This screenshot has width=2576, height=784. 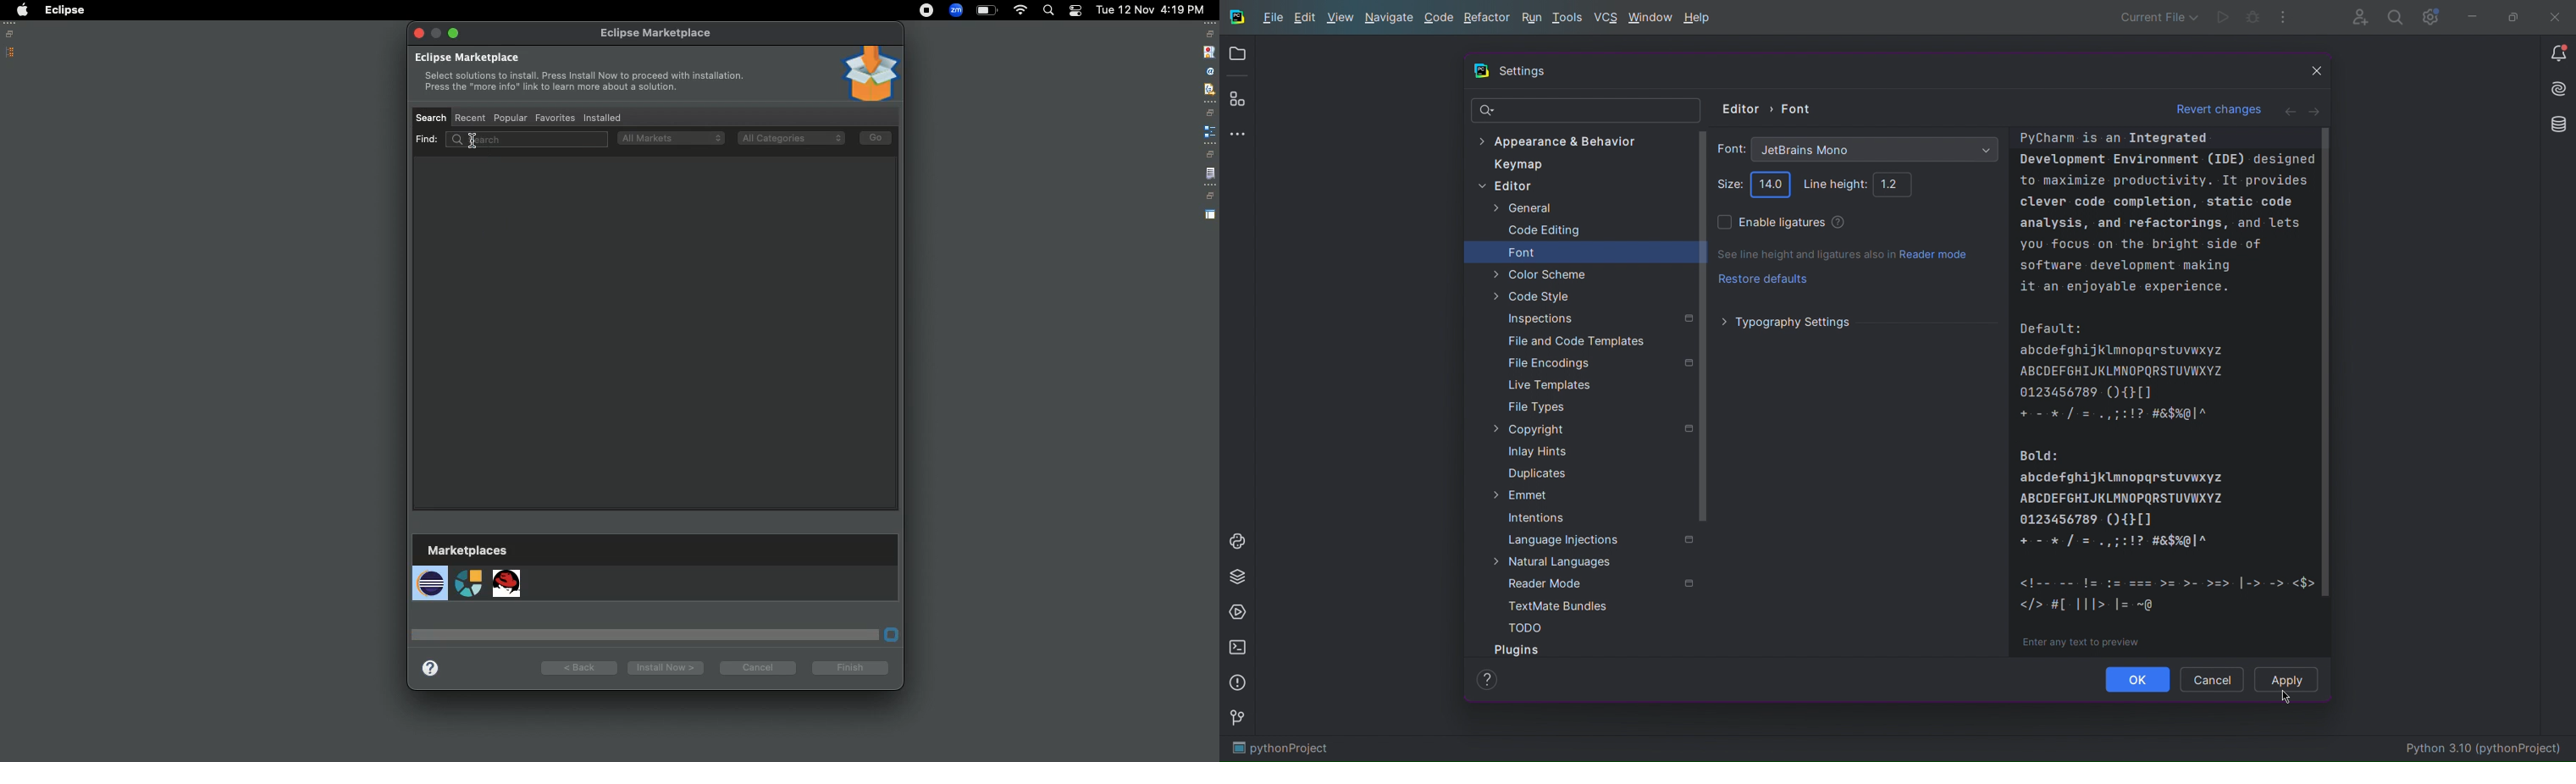 What do you see at coordinates (2213, 679) in the screenshot?
I see `Cancel` at bounding box center [2213, 679].